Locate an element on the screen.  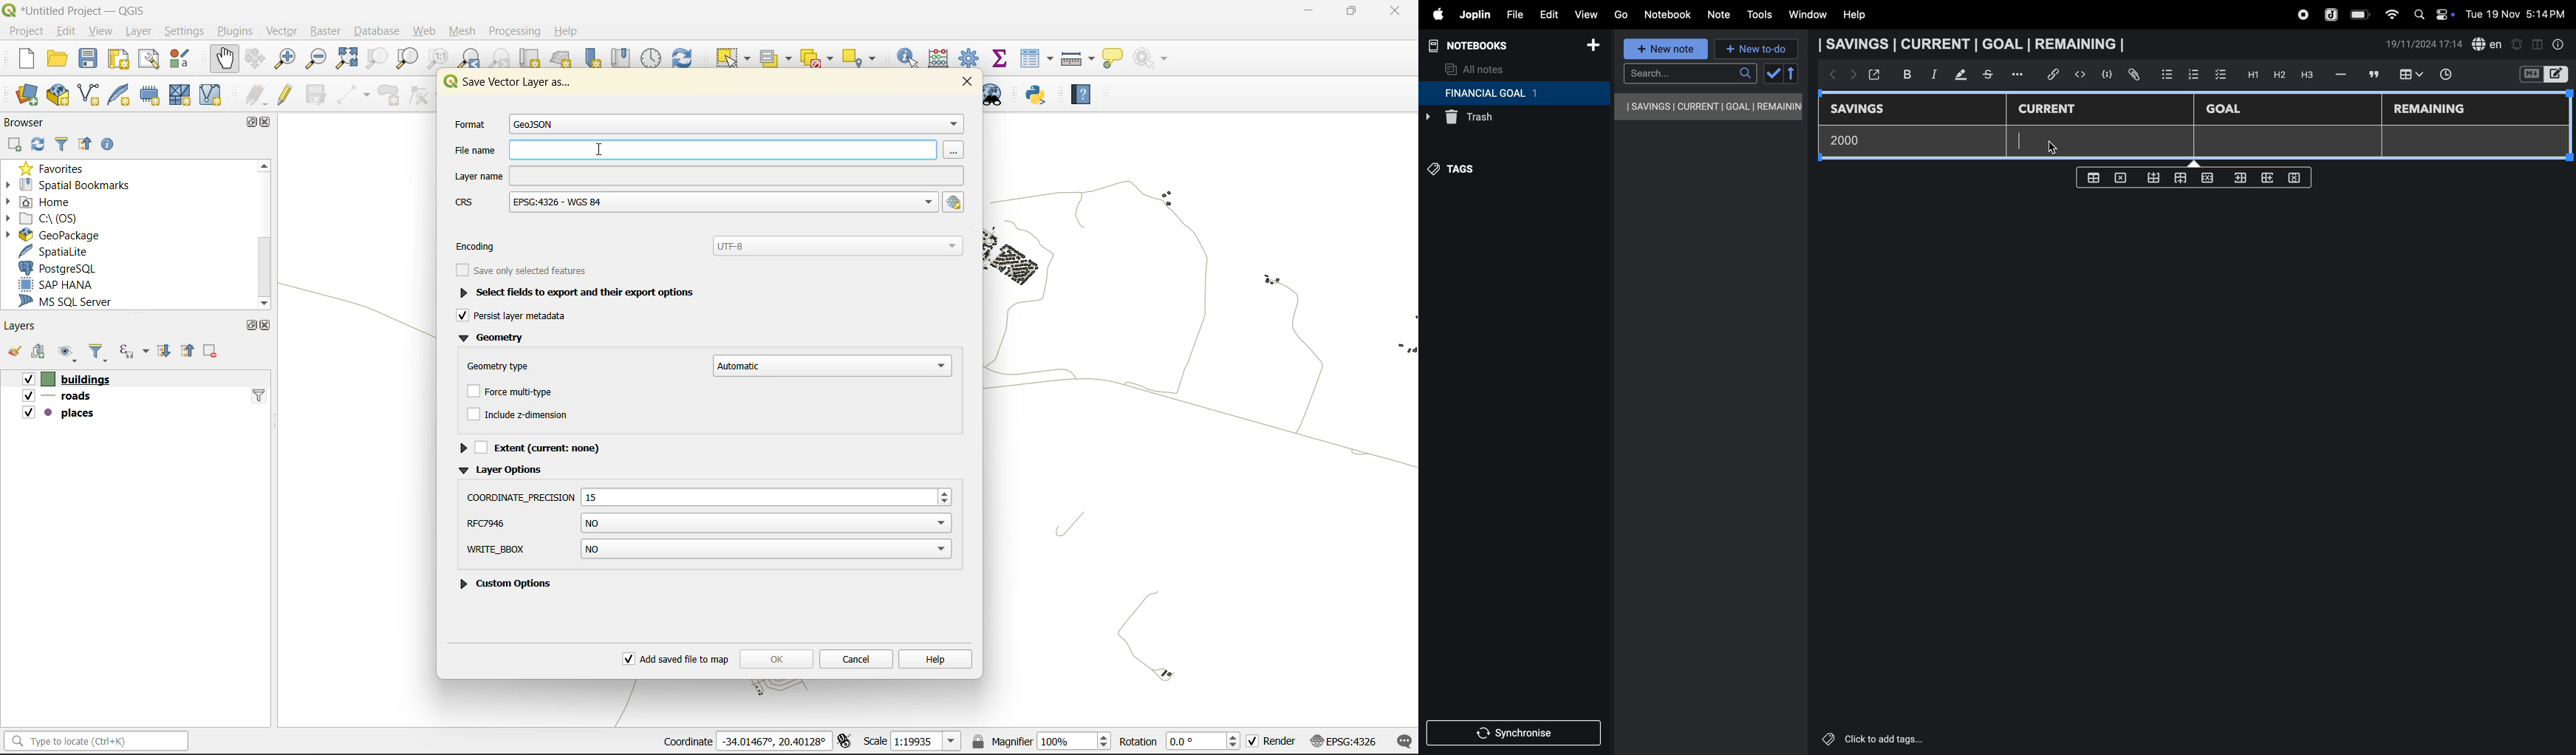
info is located at coordinates (2559, 44).